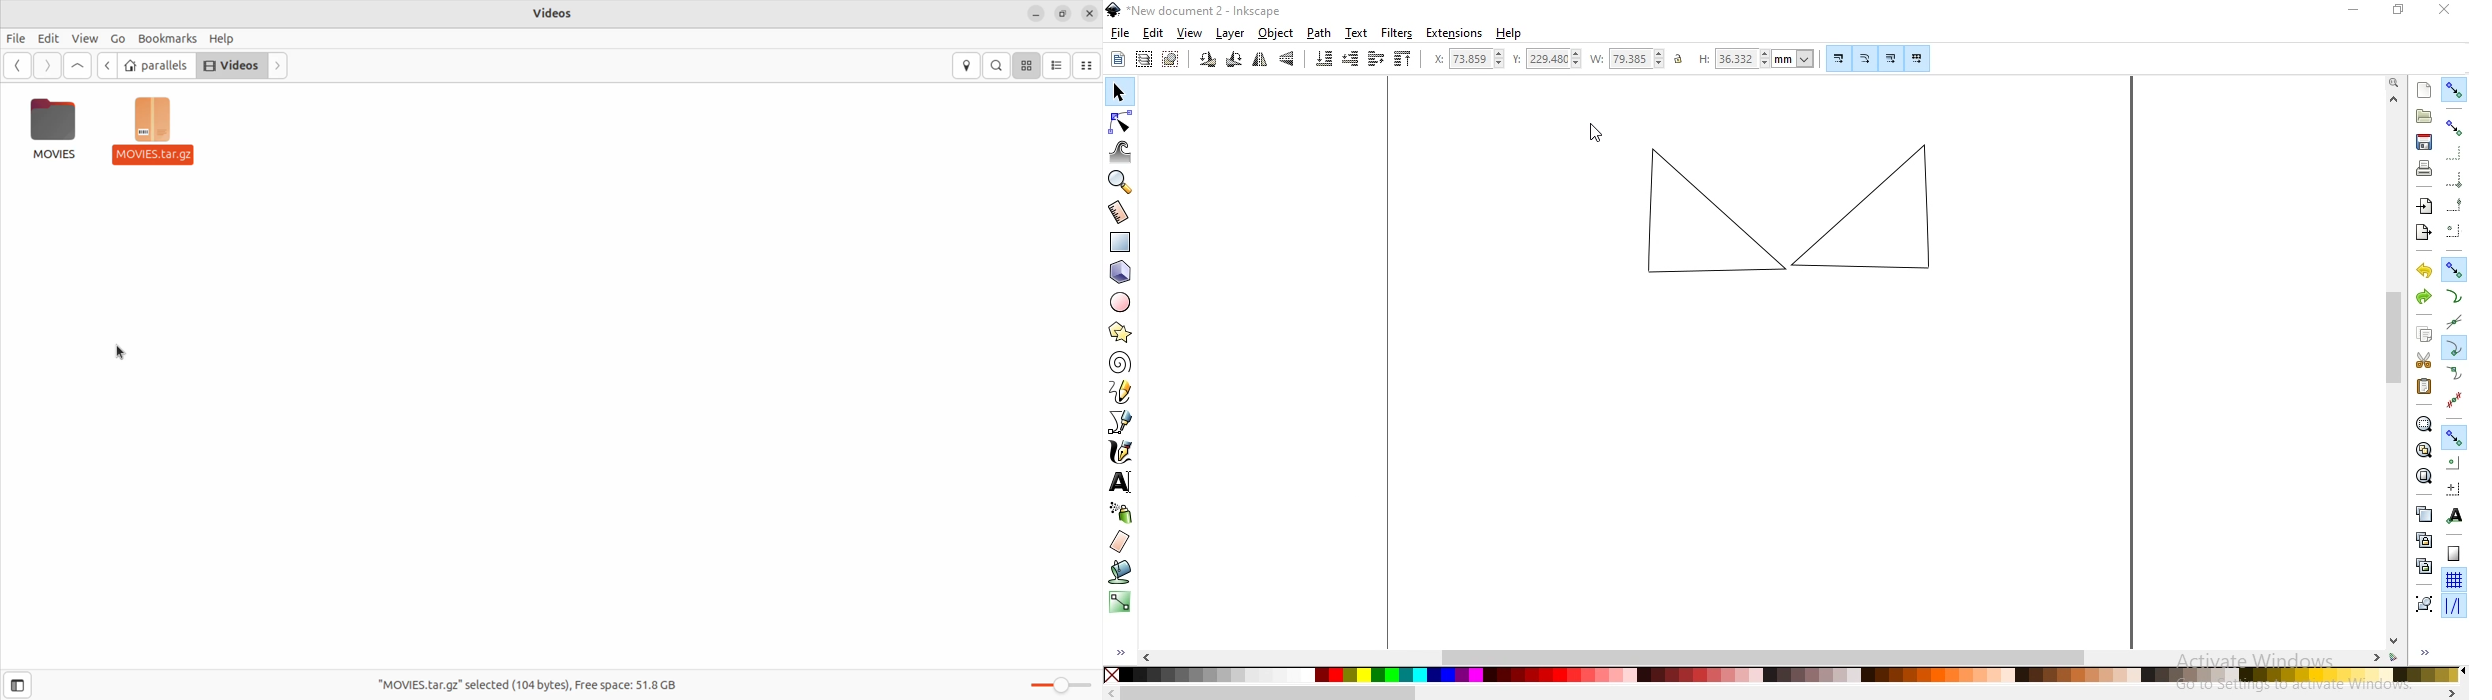  I want to click on videos, so click(231, 66).